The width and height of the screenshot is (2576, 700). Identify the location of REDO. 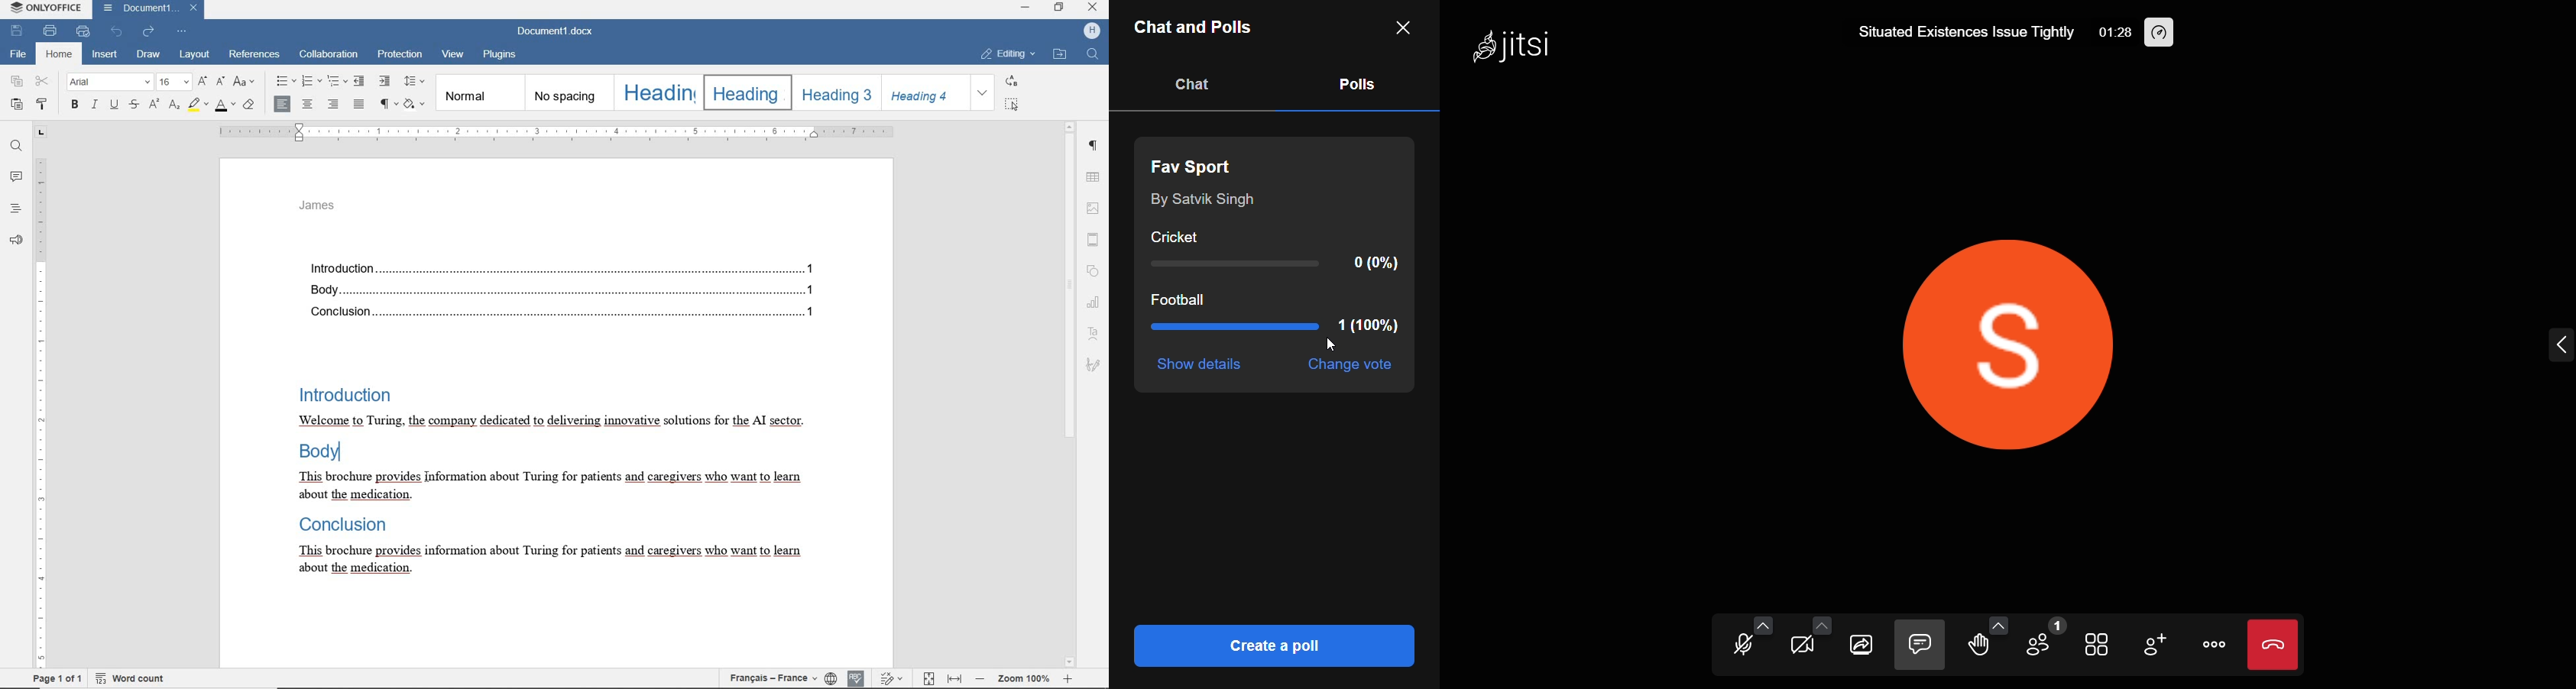
(149, 32).